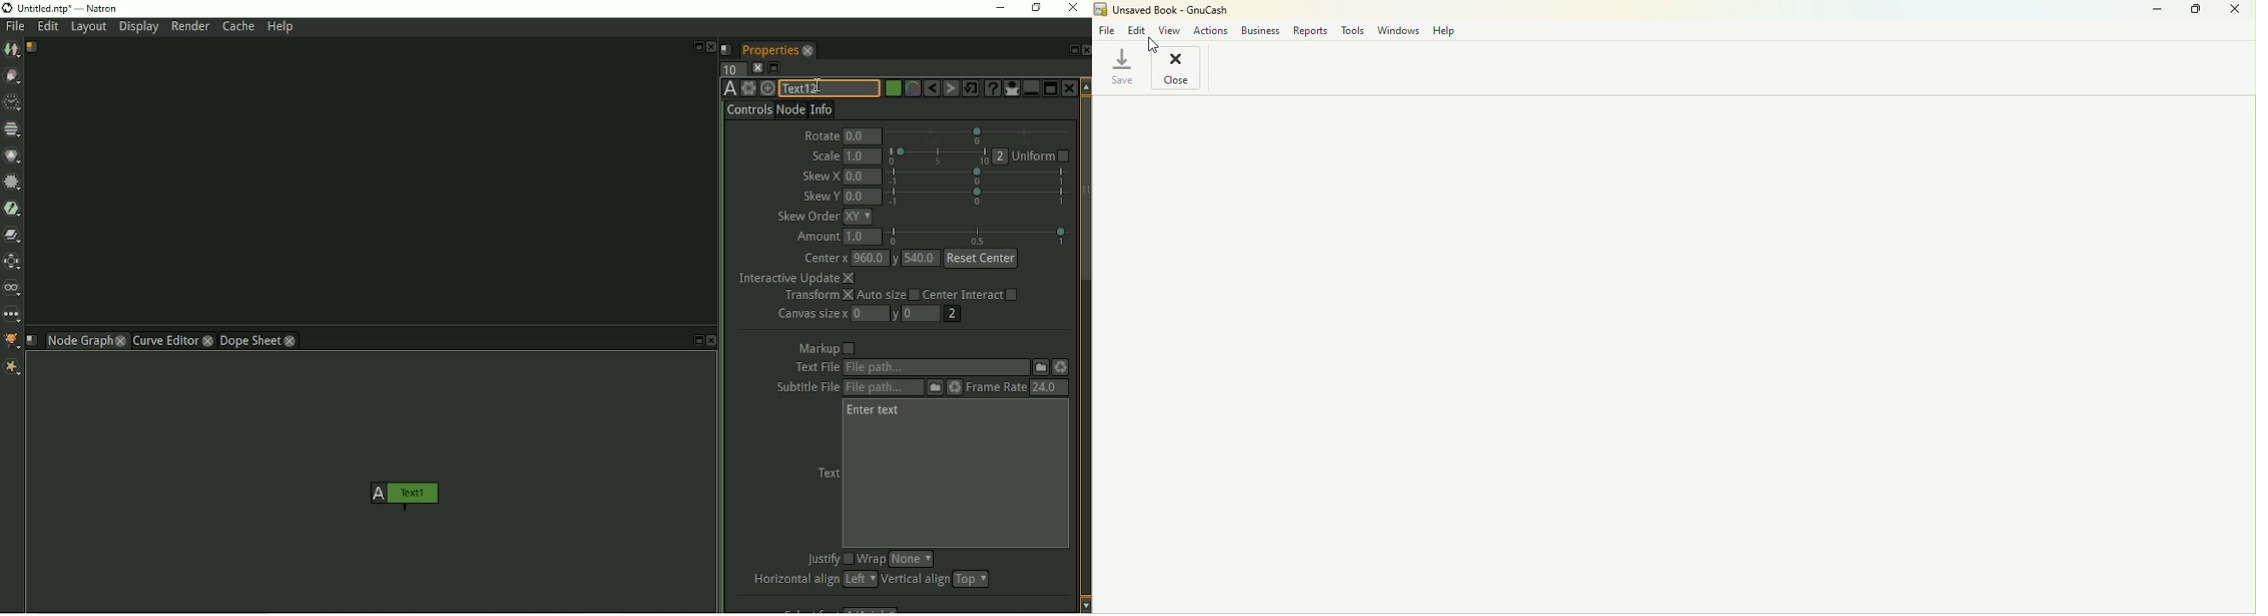  I want to click on Windows, so click(1400, 32).